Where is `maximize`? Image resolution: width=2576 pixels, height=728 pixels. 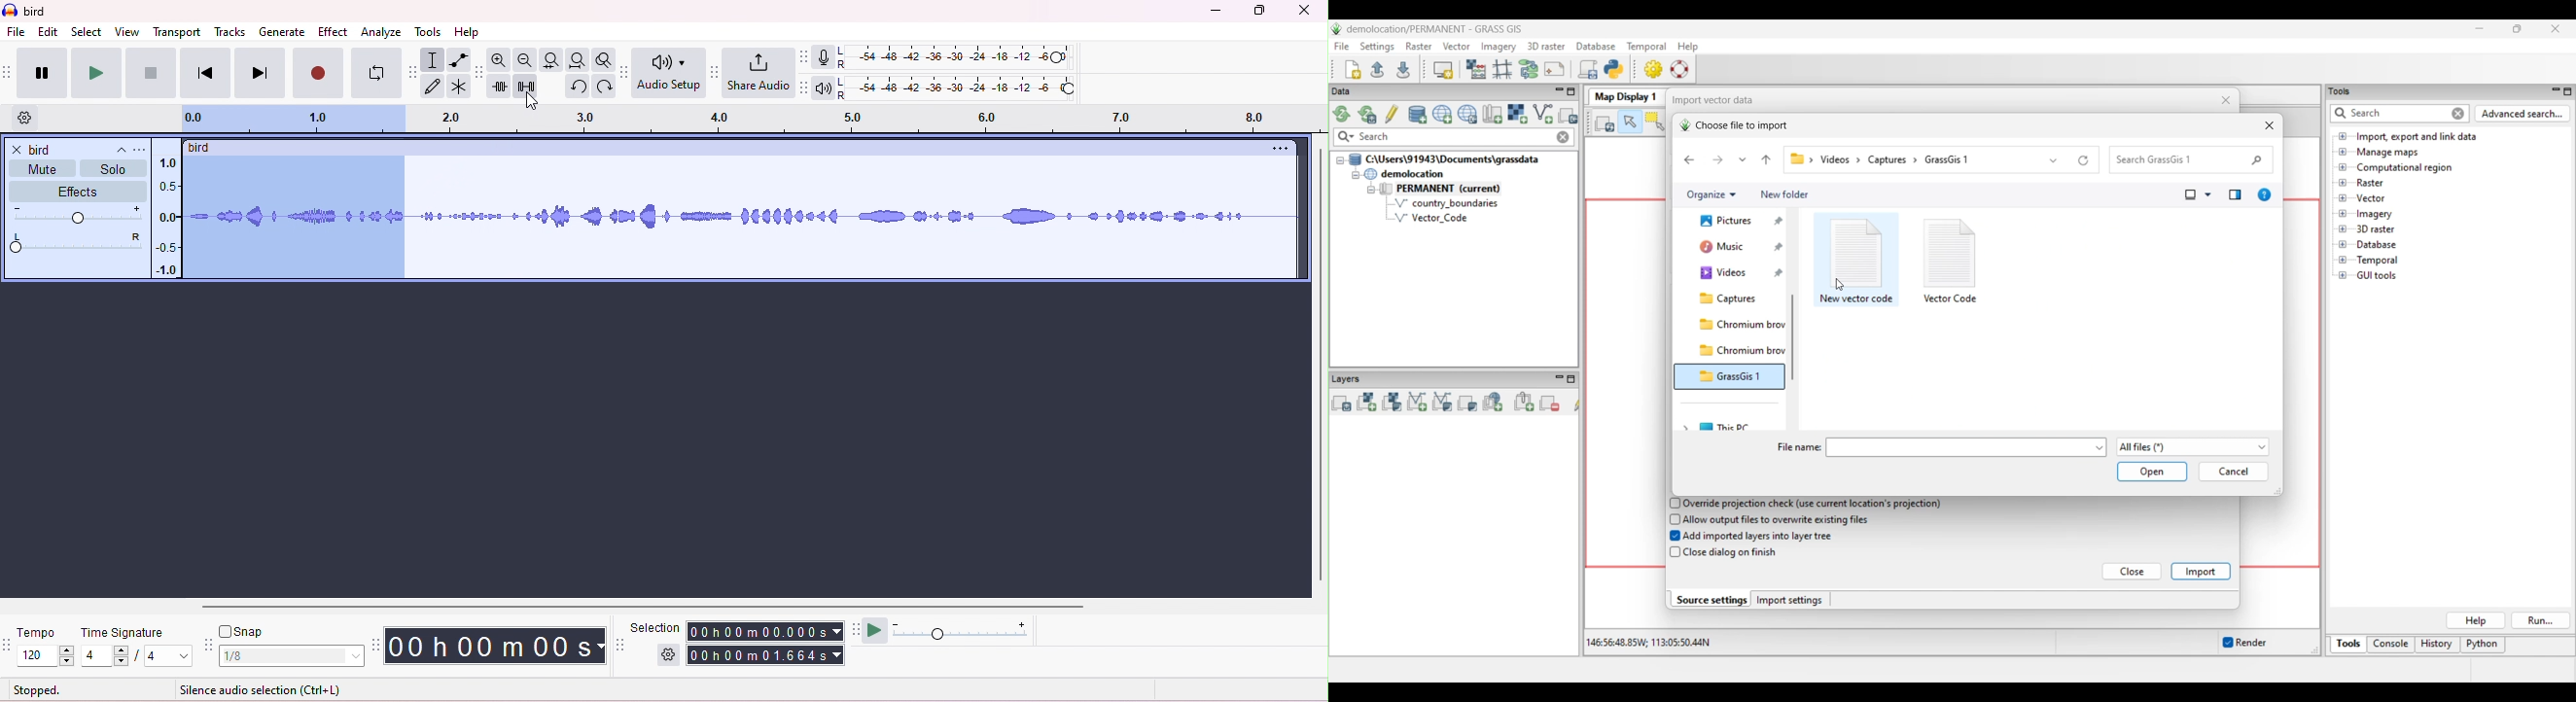
maximize is located at coordinates (1257, 11).